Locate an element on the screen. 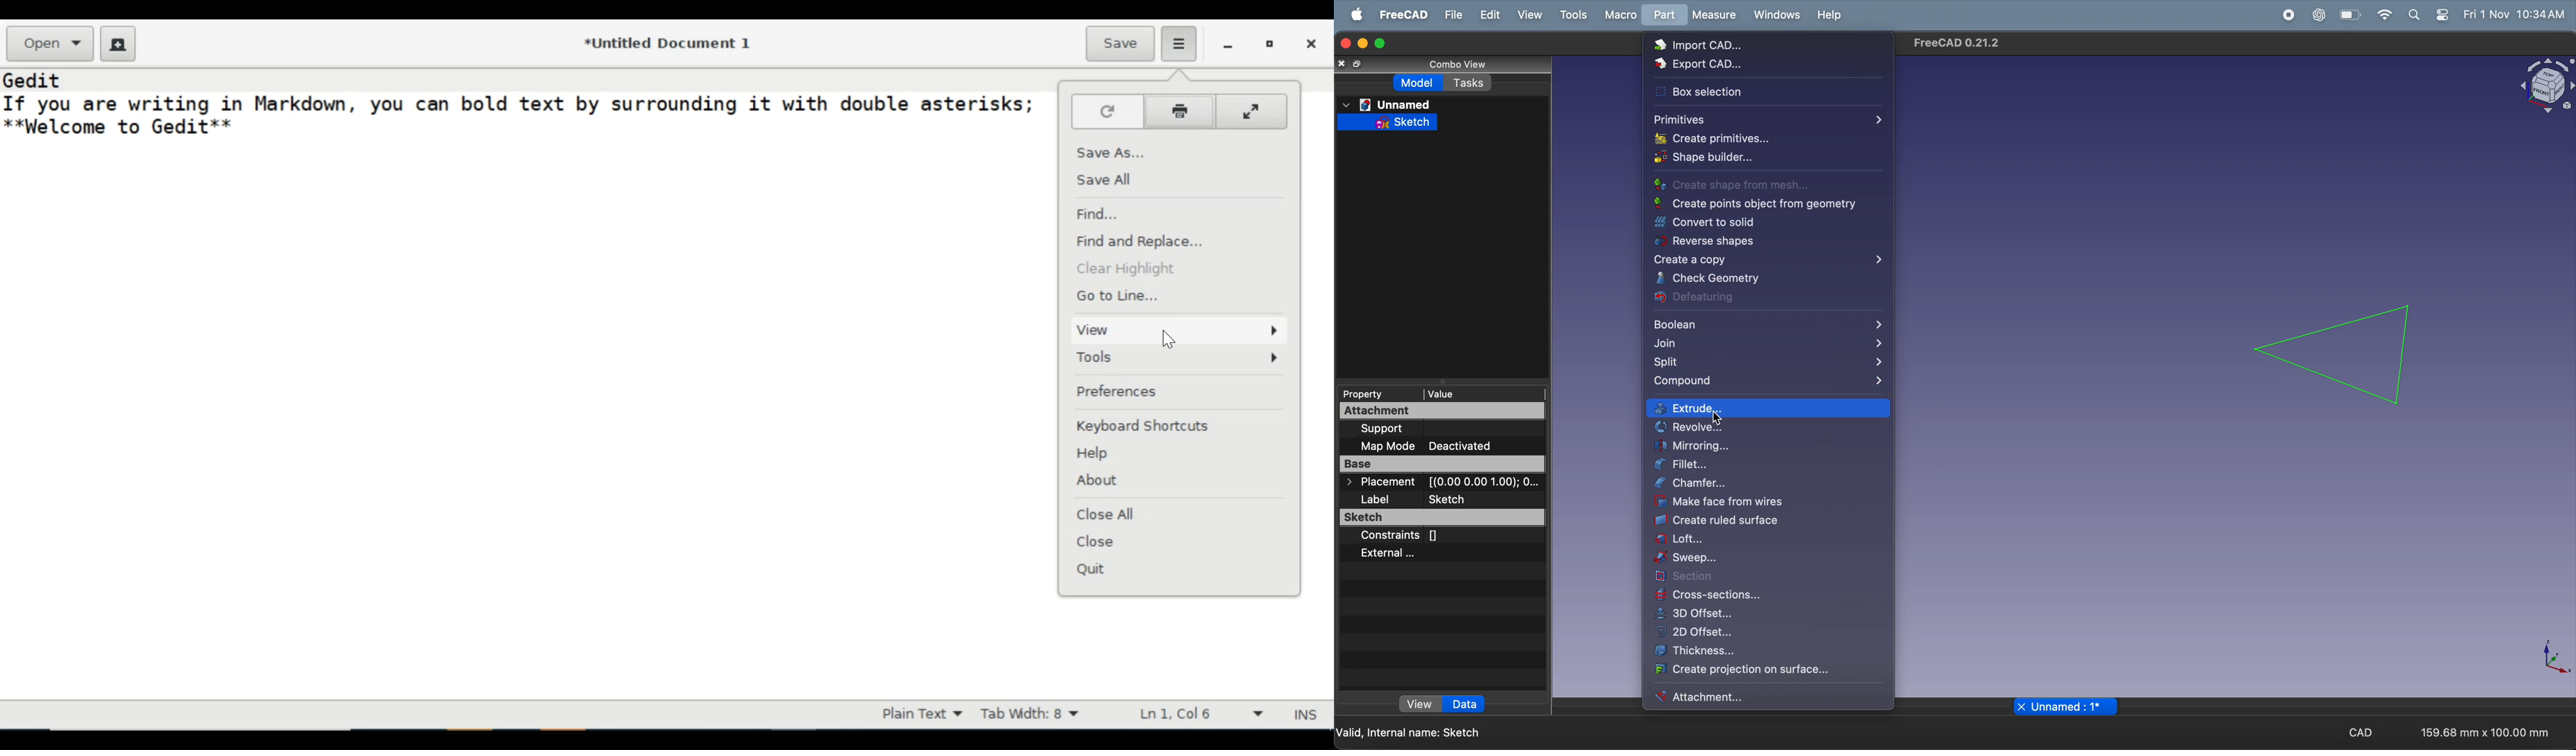 The height and width of the screenshot is (756, 2576). data is located at coordinates (1465, 704).